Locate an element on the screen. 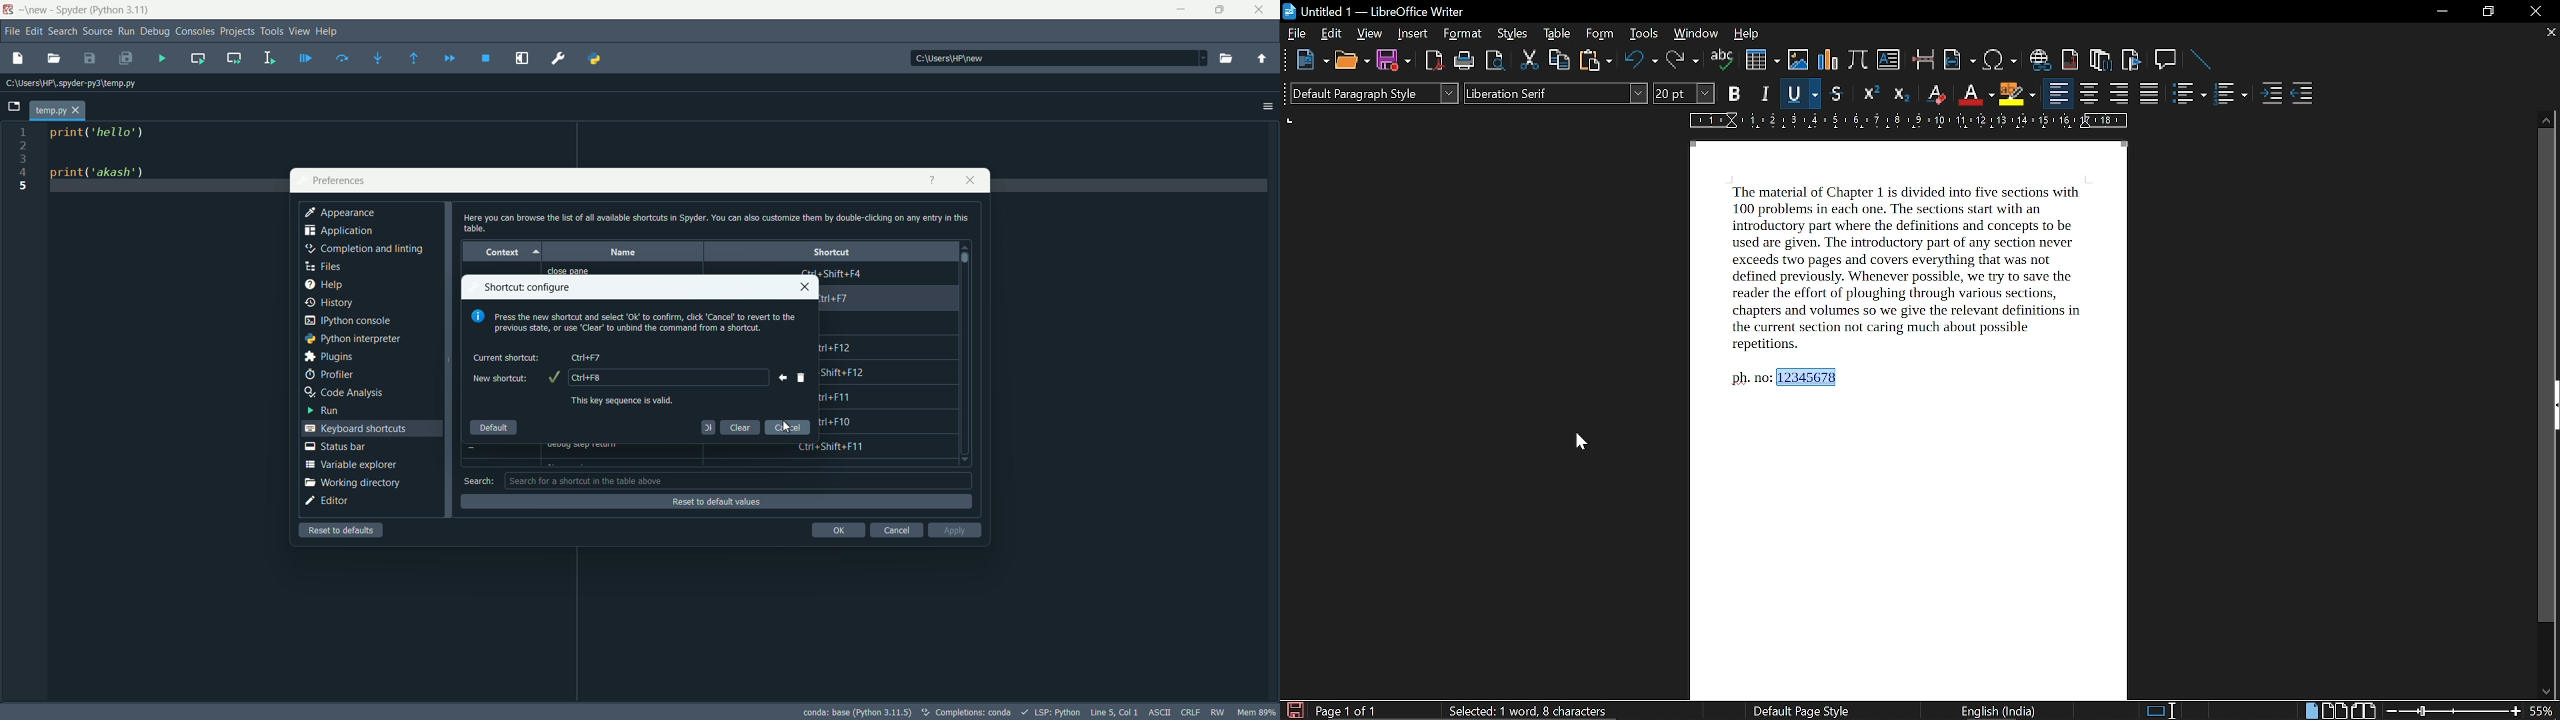 This screenshot has width=2576, height=728. insert text is located at coordinates (1890, 59).